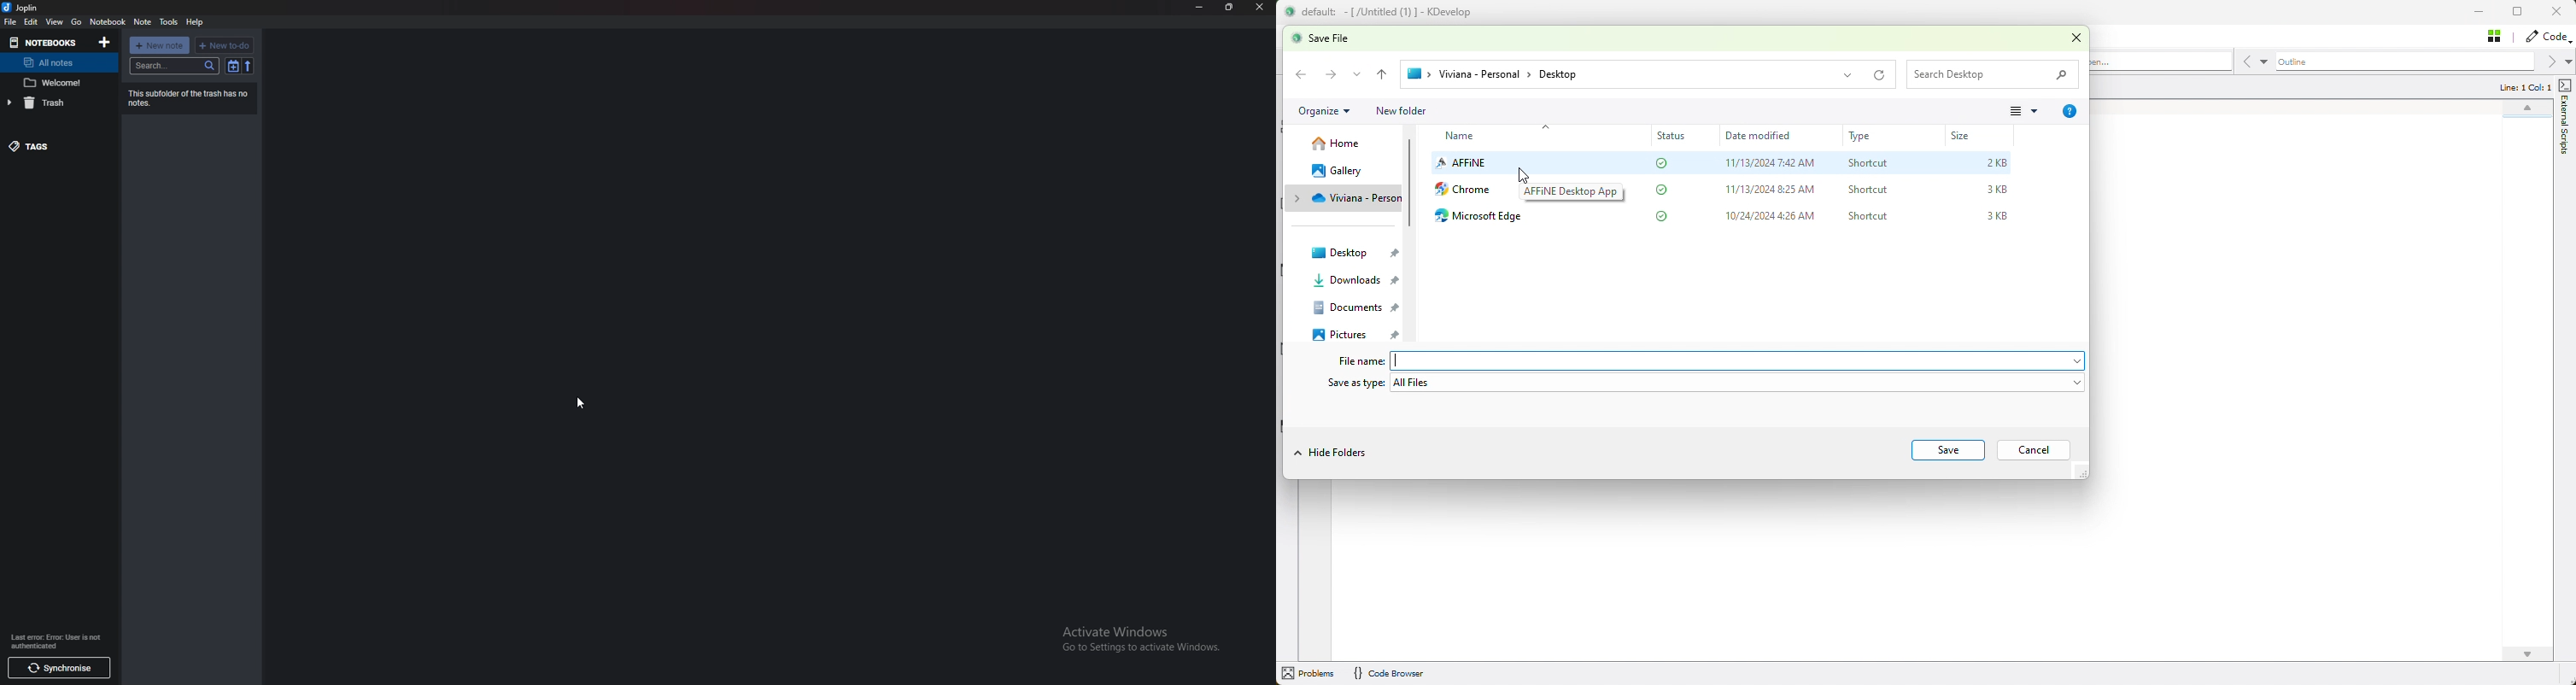  Describe the element at coordinates (1260, 7) in the screenshot. I see `close` at that location.